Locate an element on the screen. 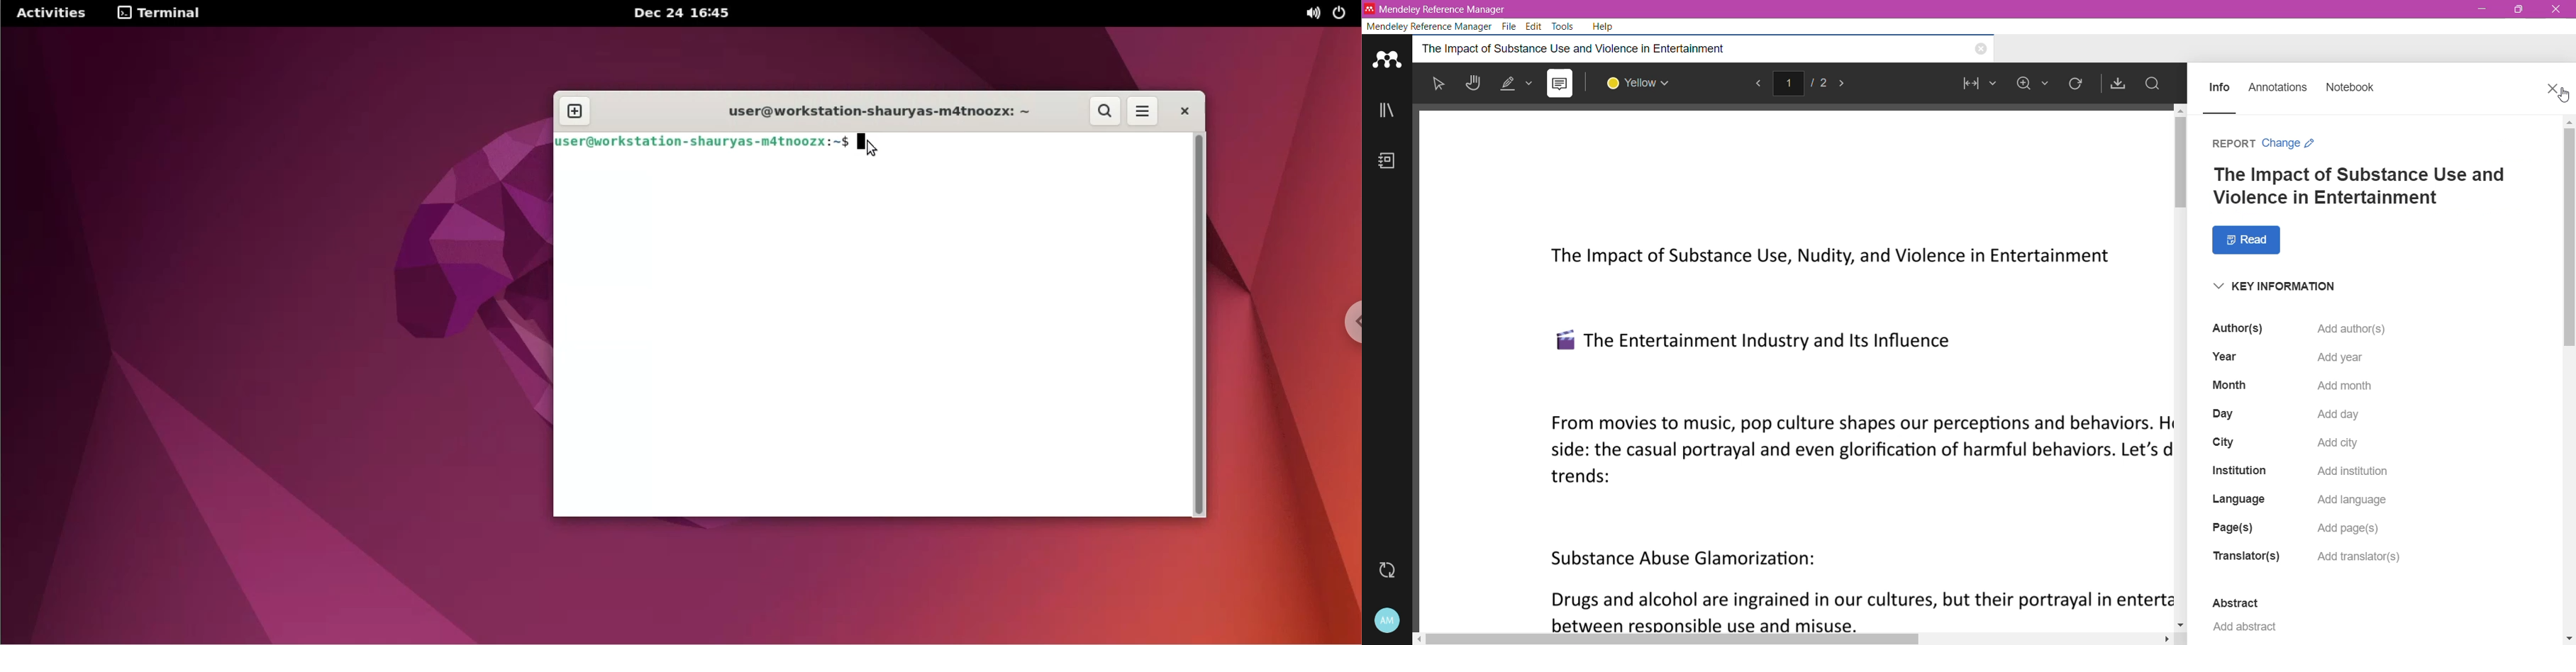 The image size is (2576, 672). Close is located at coordinates (2551, 89).